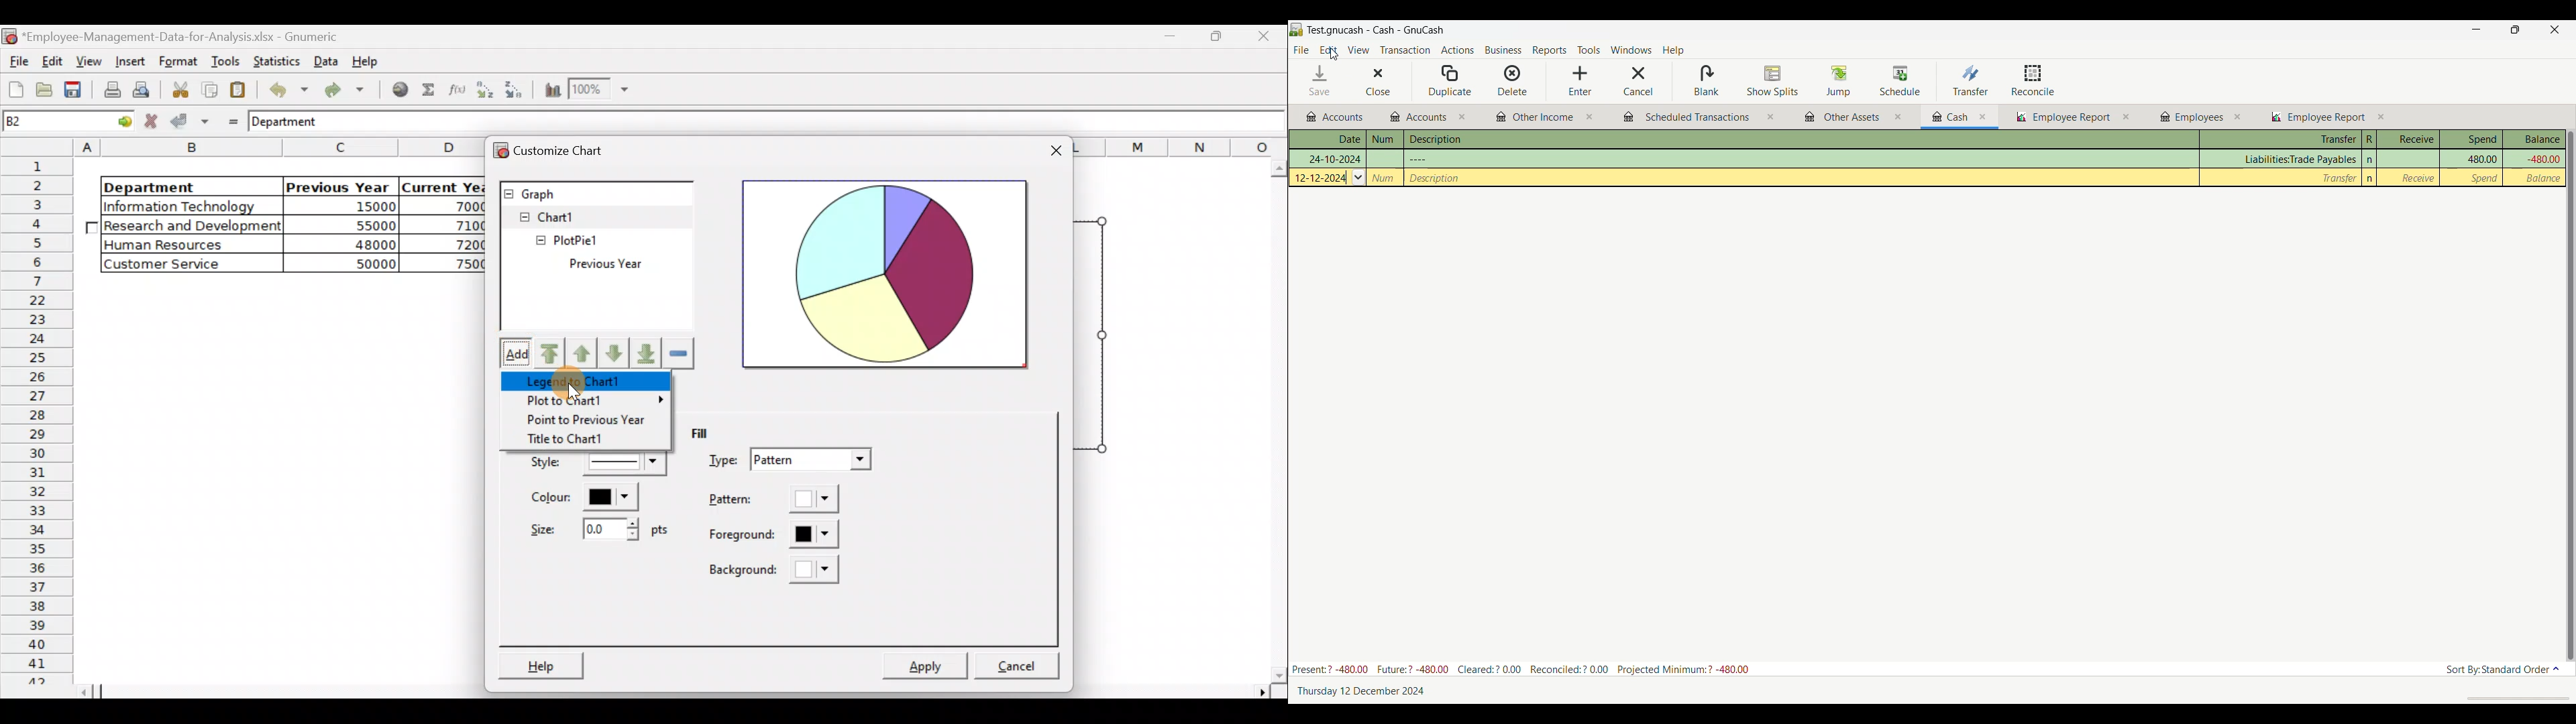 The image size is (2576, 728). What do you see at coordinates (180, 88) in the screenshot?
I see `Cut the selection` at bounding box center [180, 88].